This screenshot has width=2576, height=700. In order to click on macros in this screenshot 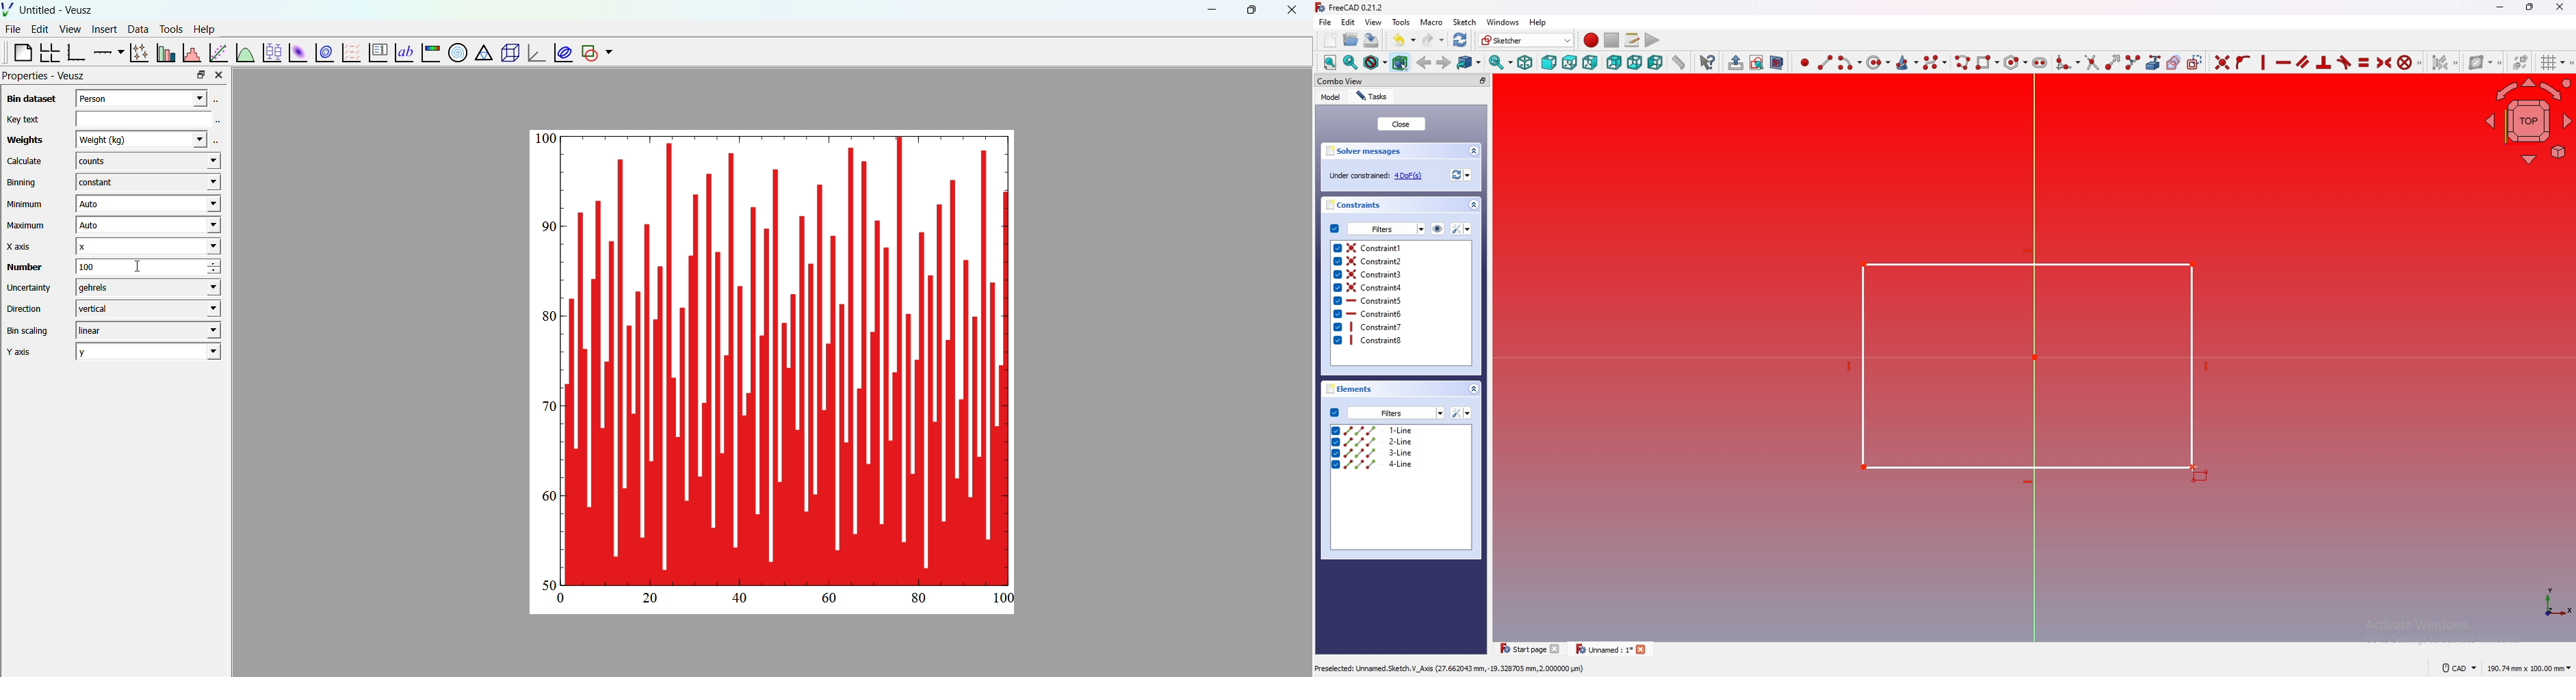, I will do `click(1633, 40)`.